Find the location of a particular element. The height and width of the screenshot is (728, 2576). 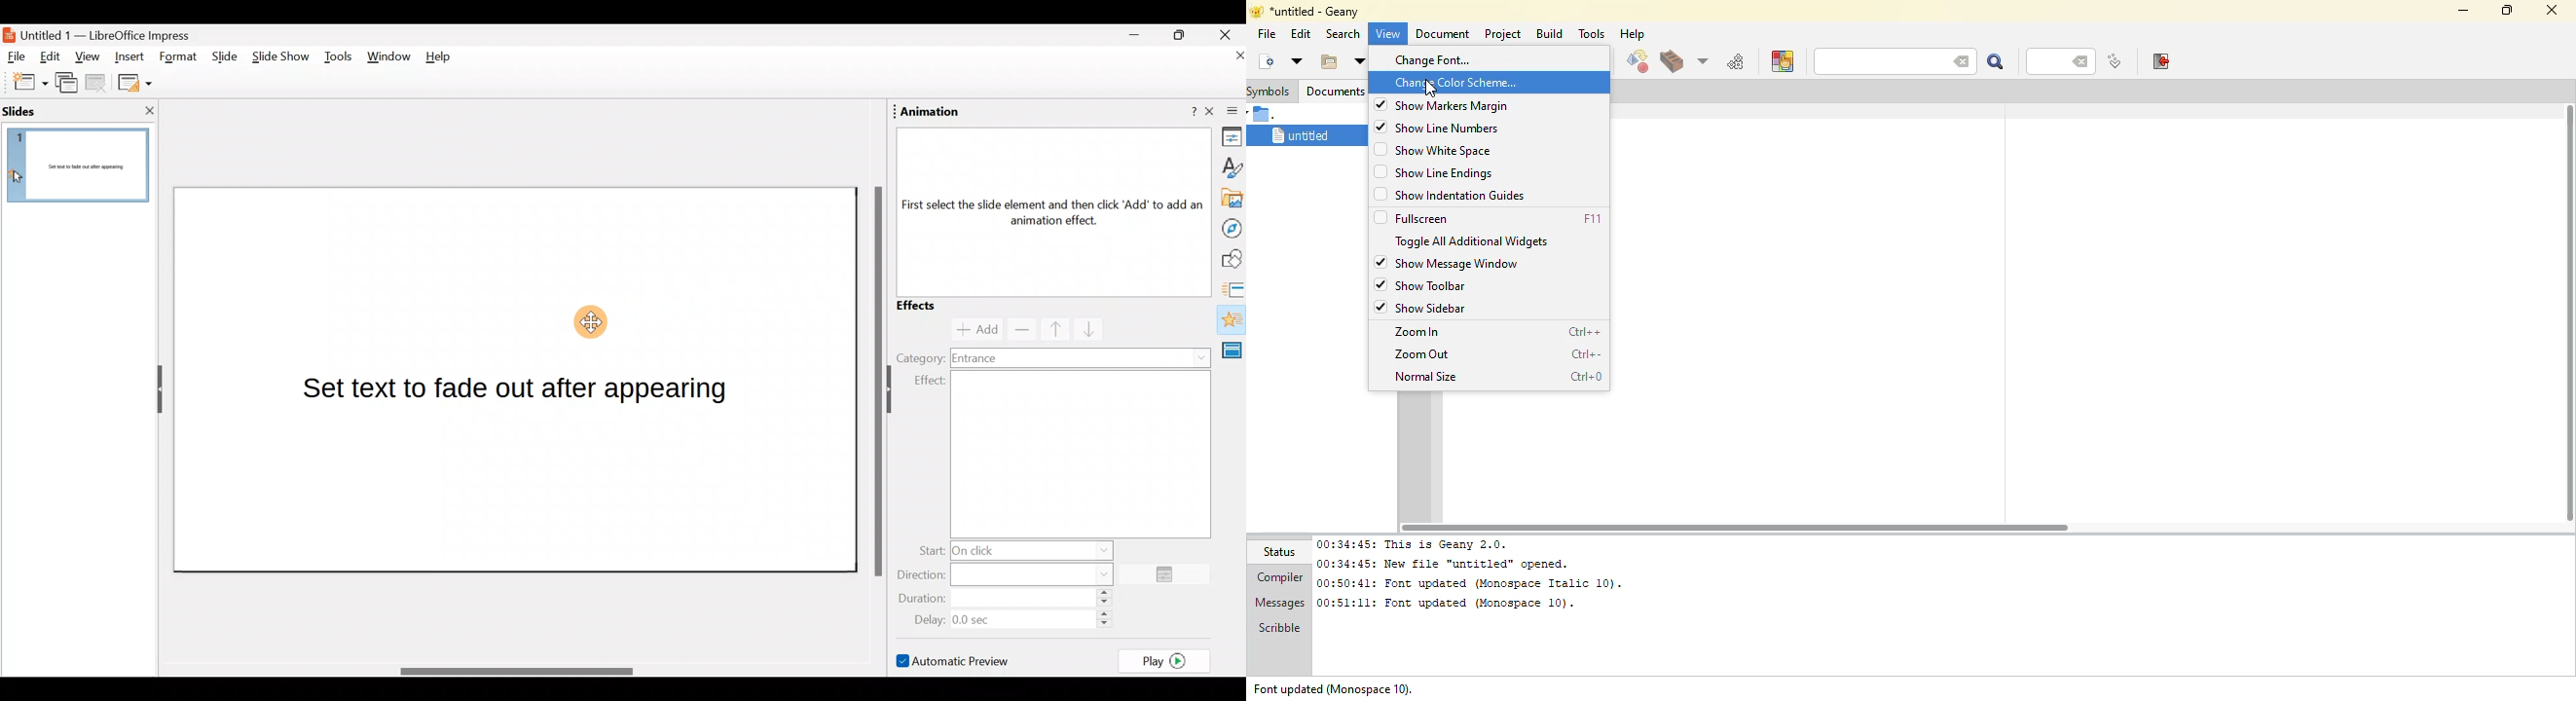

status is located at coordinates (1283, 552).